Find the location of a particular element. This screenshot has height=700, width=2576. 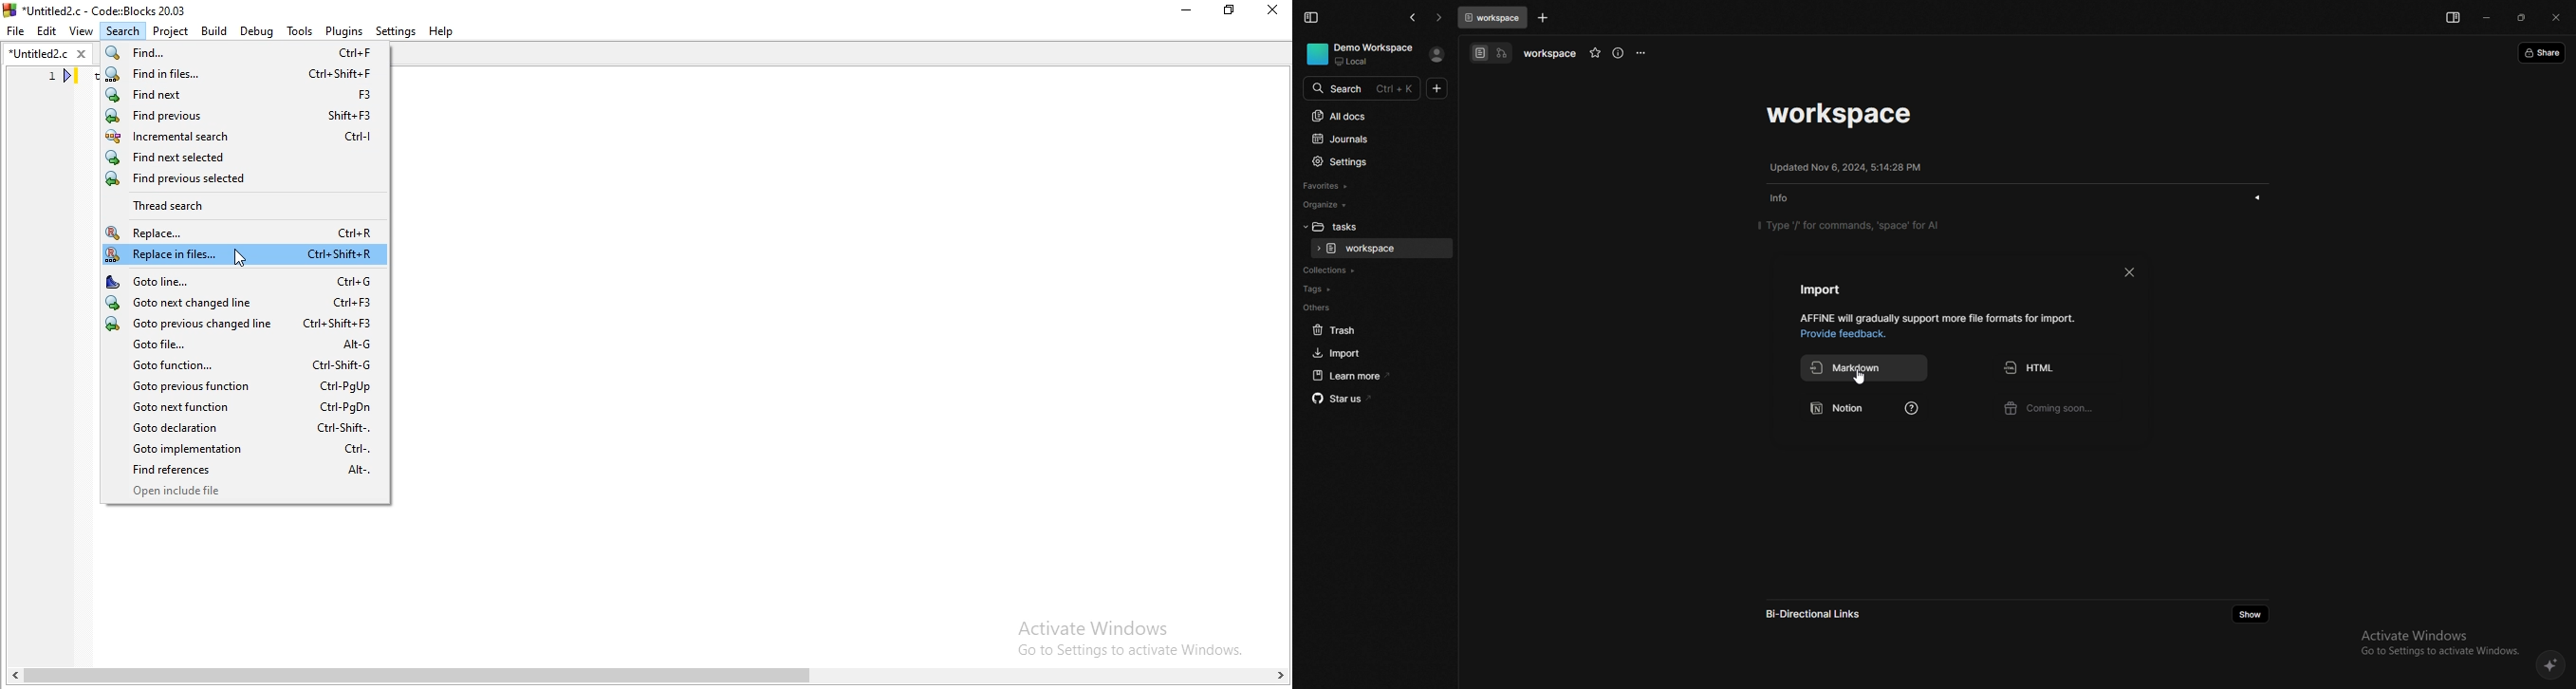

star us is located at coordinates (1373, 399).